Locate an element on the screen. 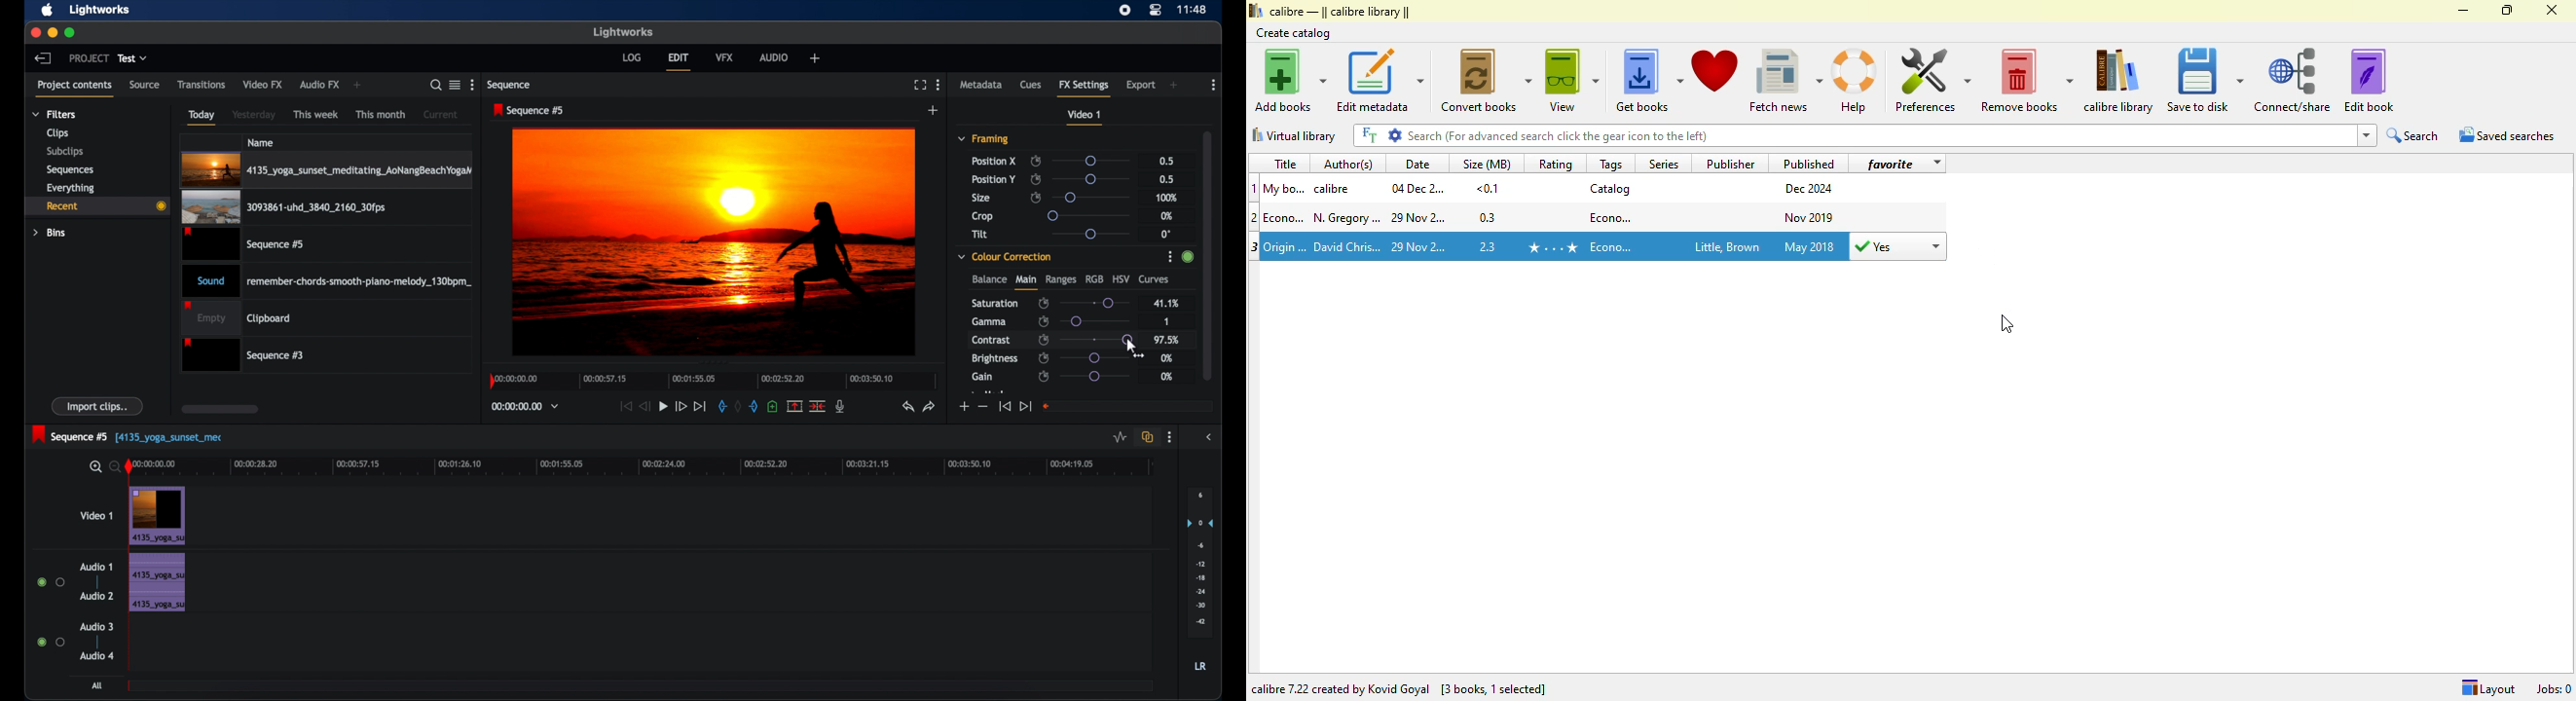 The height and width of the screenshot is (728, 2576). tilt is located at coordinates (980, 234).